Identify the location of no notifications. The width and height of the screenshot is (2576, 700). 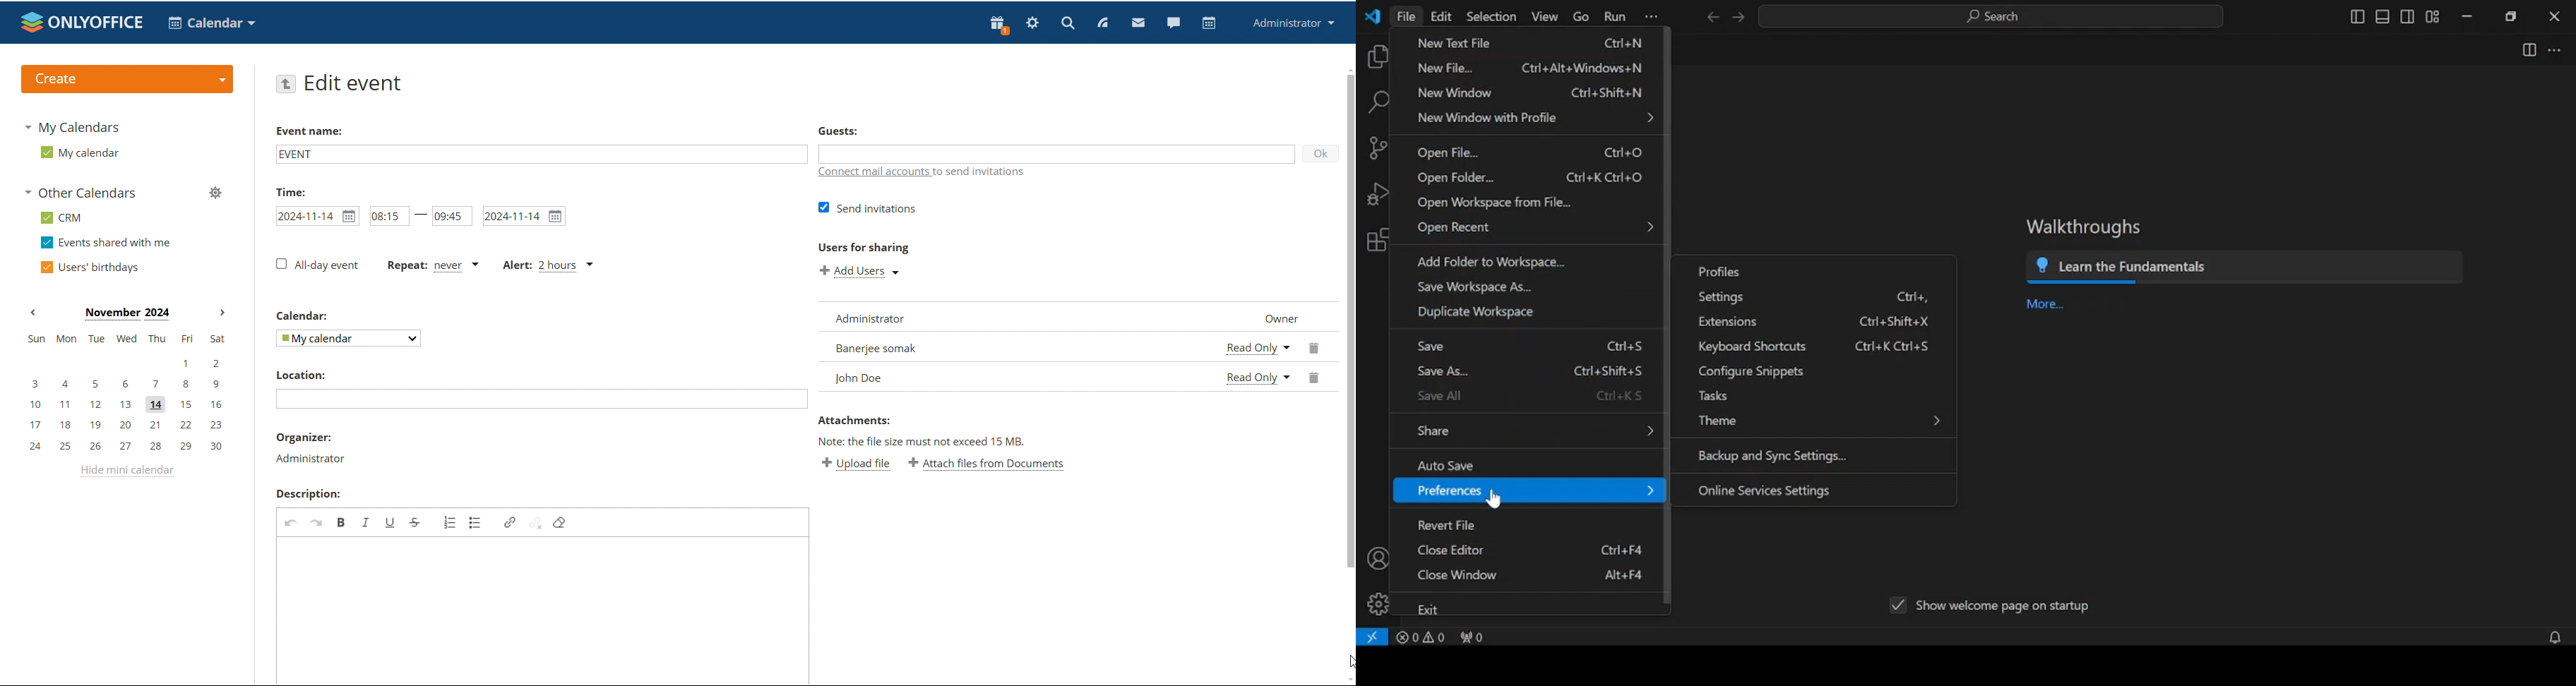
(2554, 635).